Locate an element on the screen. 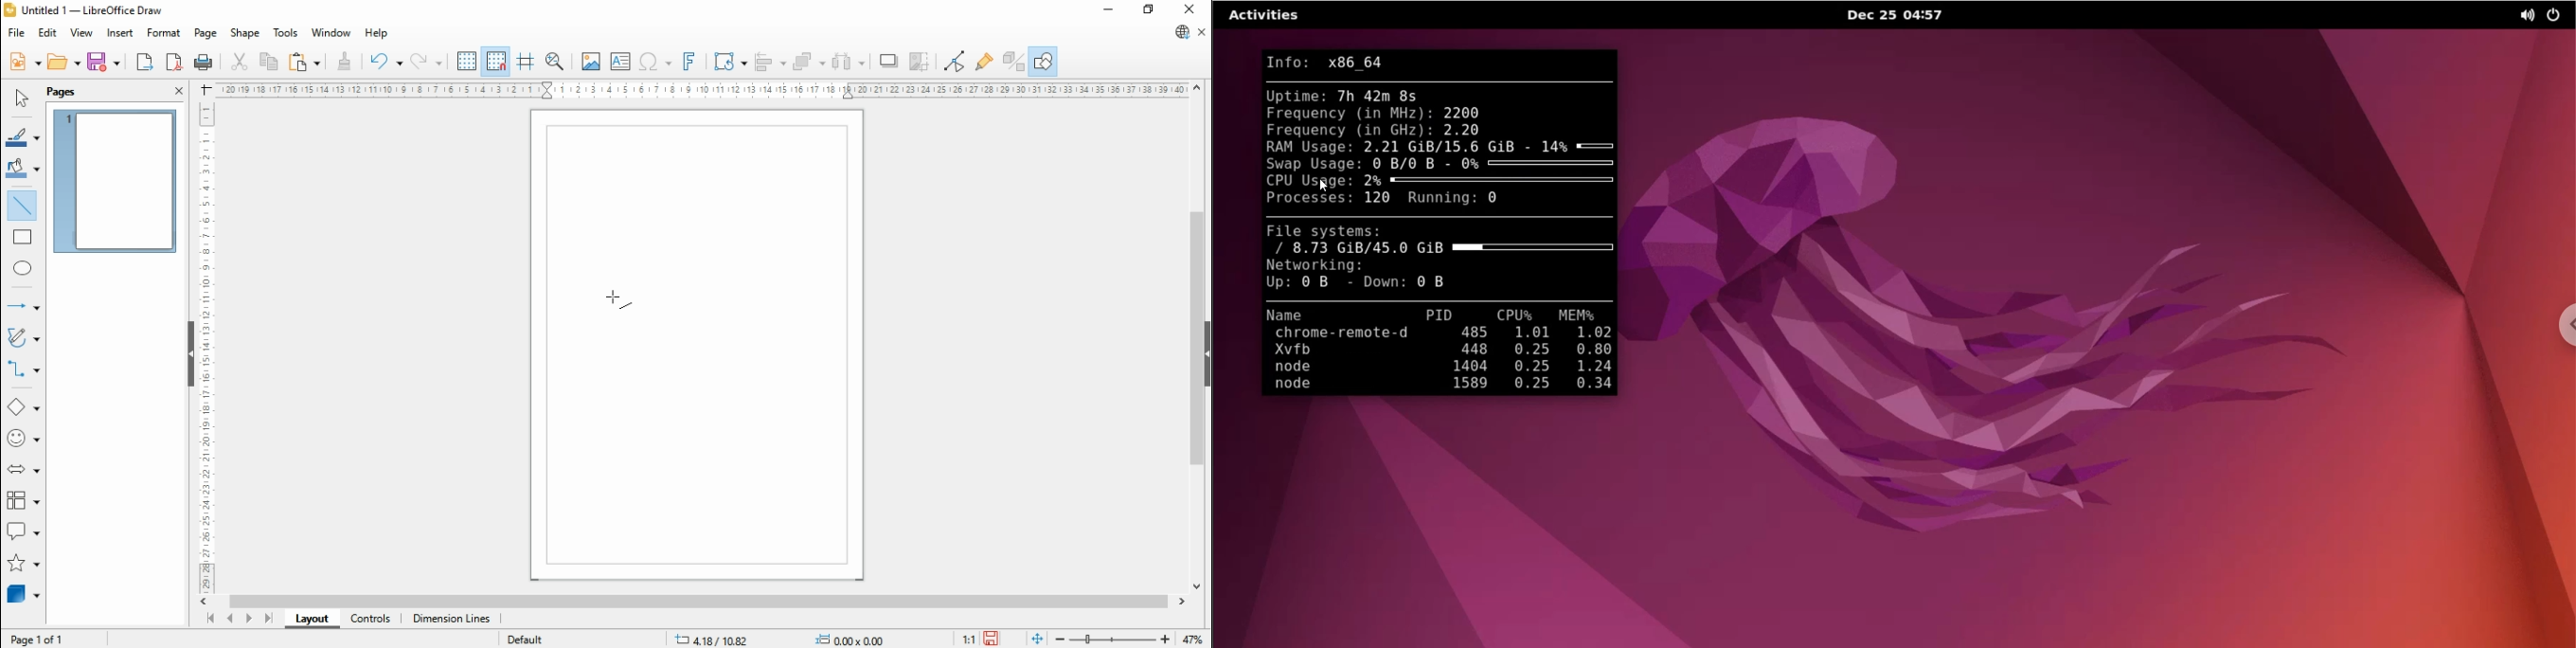 The width and height of the screenshot is (2576, 672). fit document to window is located at coordinates (1037, 639).